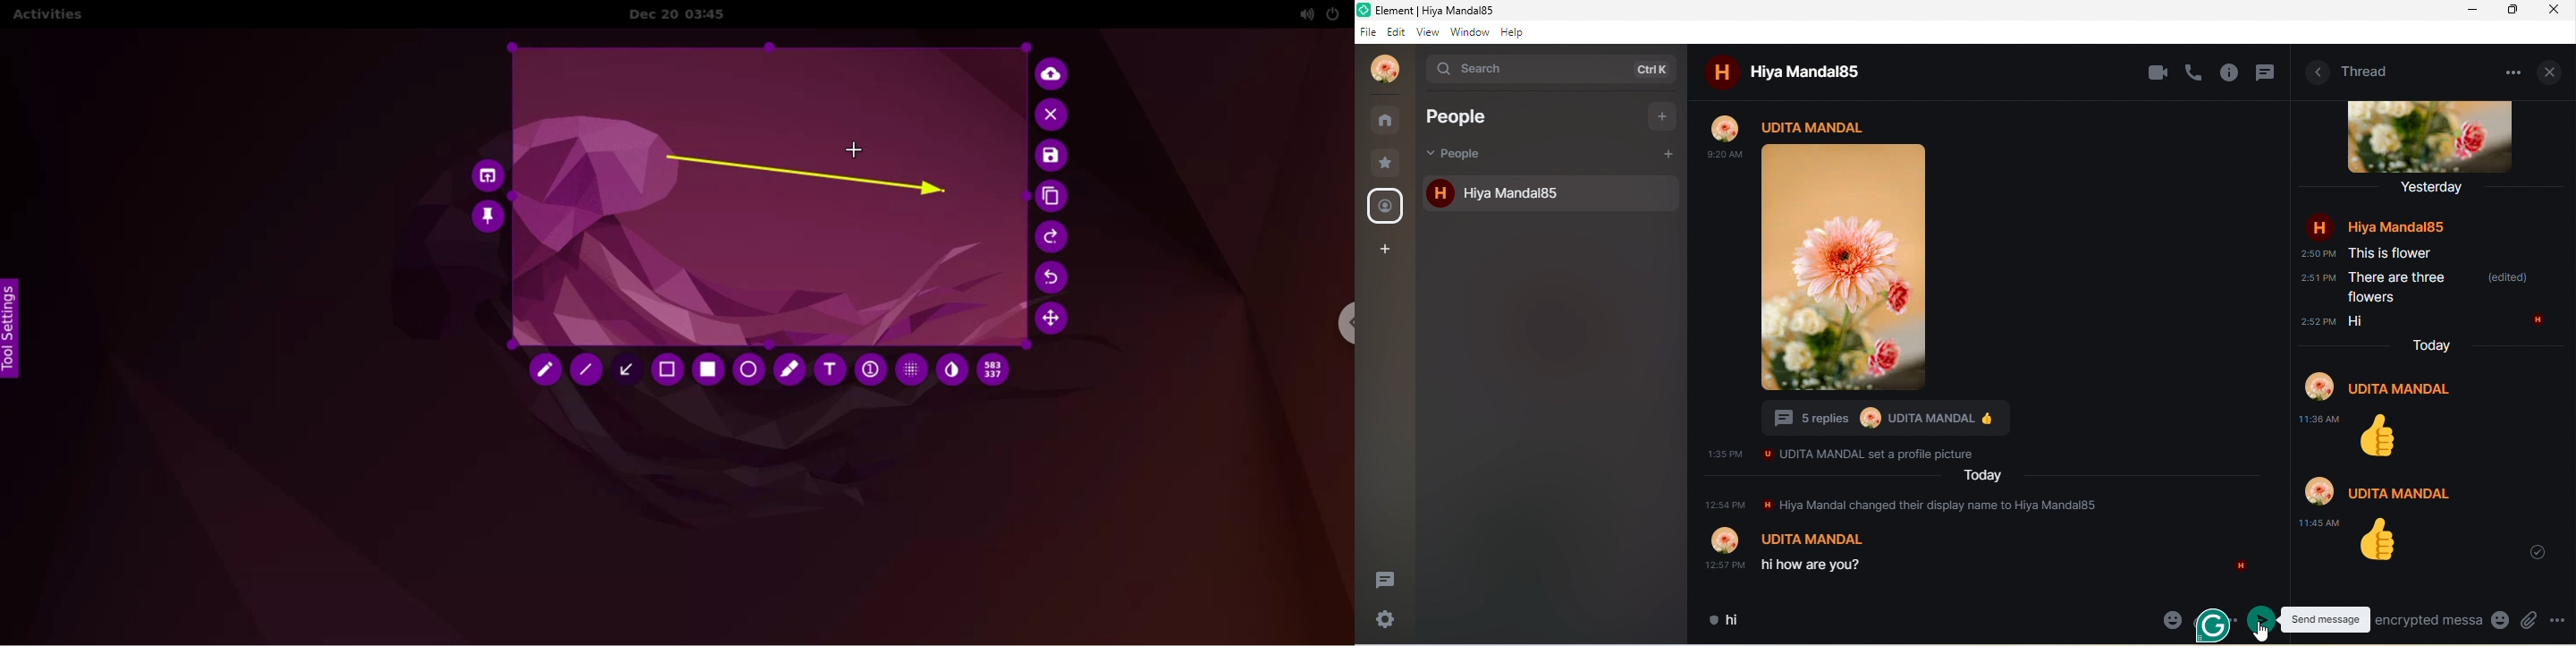 The image size is (2576, 672). I want to click on Thumbs up emoji, so click(2383, 437).